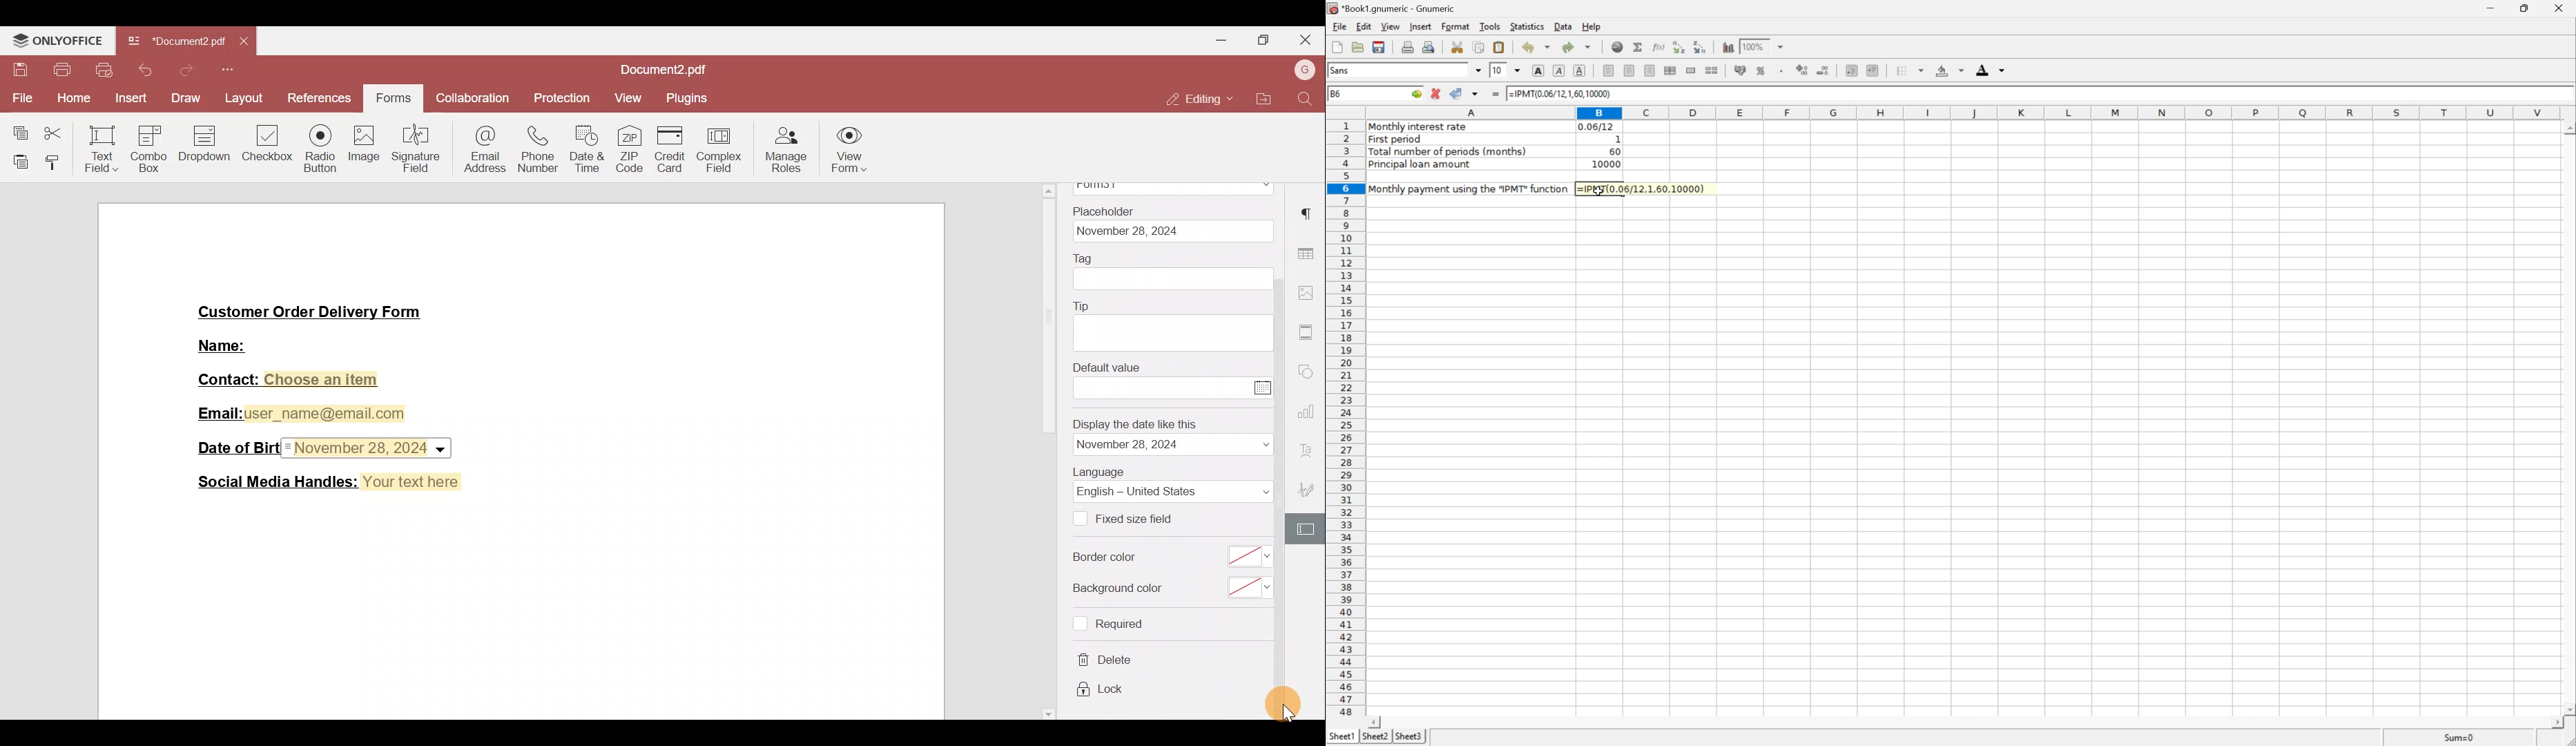 The image size is (2576, 756). I want to click on Checkbox , so click(1081, 519).